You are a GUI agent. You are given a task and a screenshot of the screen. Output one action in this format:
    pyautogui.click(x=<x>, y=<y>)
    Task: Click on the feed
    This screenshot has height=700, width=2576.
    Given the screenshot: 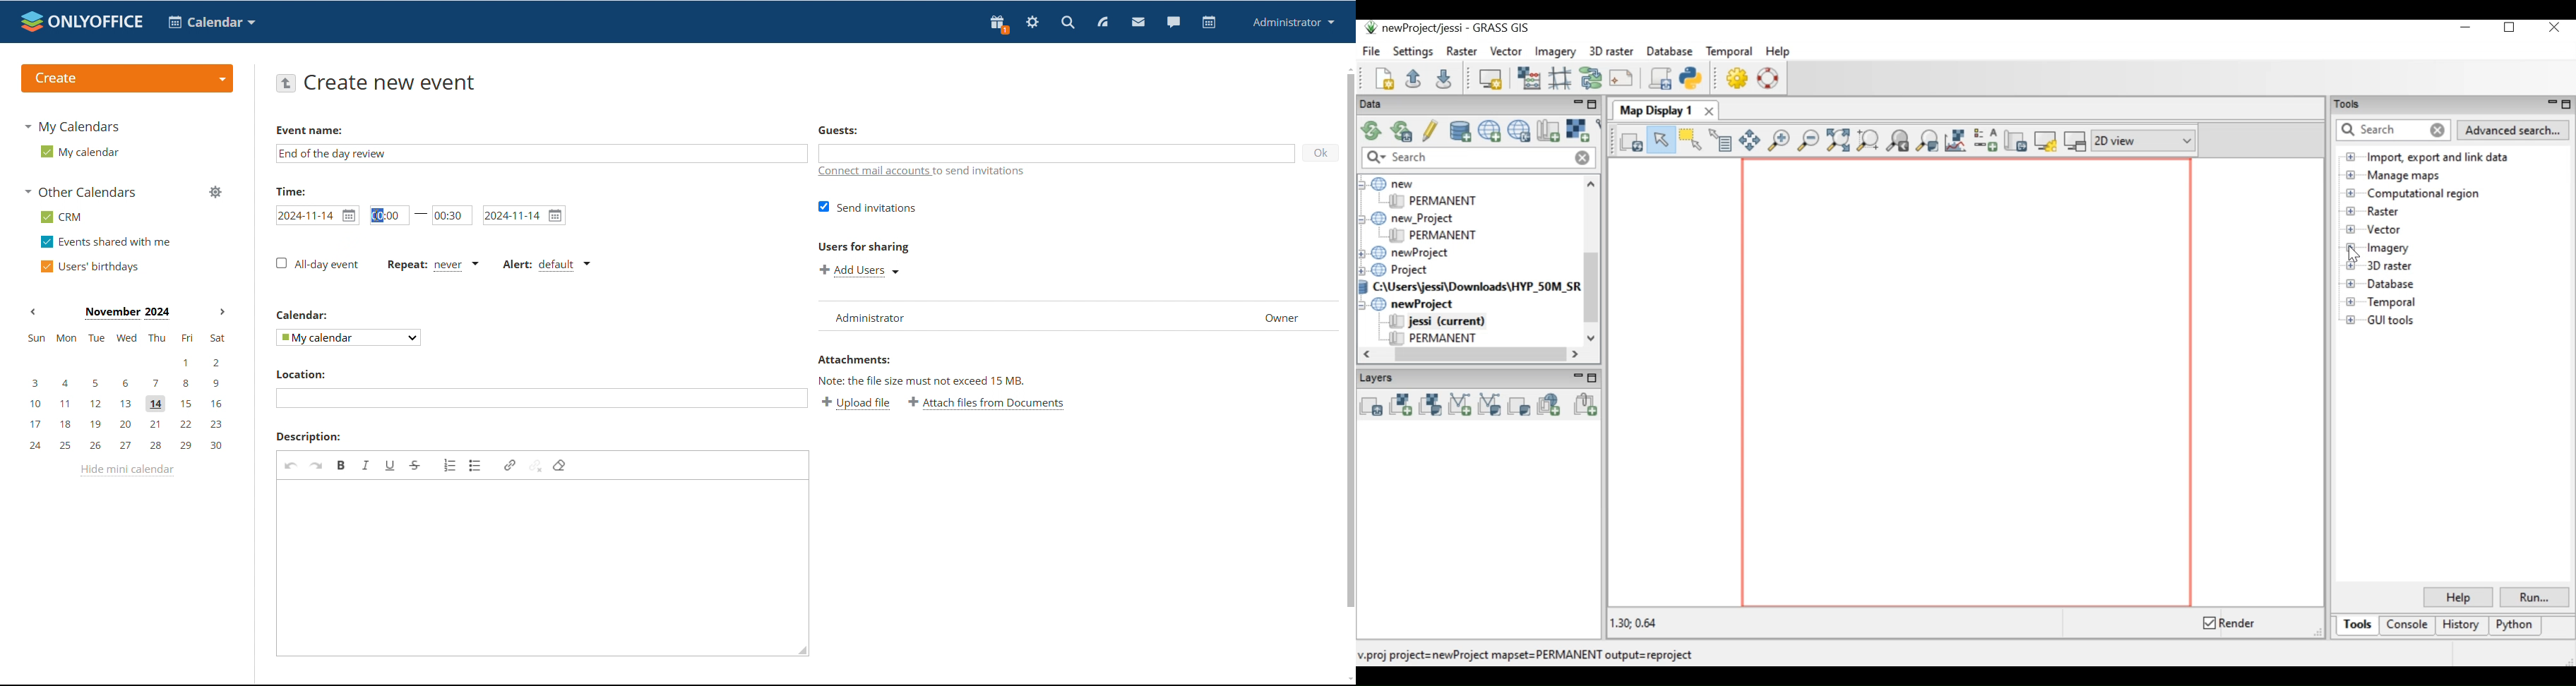 What is the action you would take?
    pyautogui.click(x=1102, y=22)
    